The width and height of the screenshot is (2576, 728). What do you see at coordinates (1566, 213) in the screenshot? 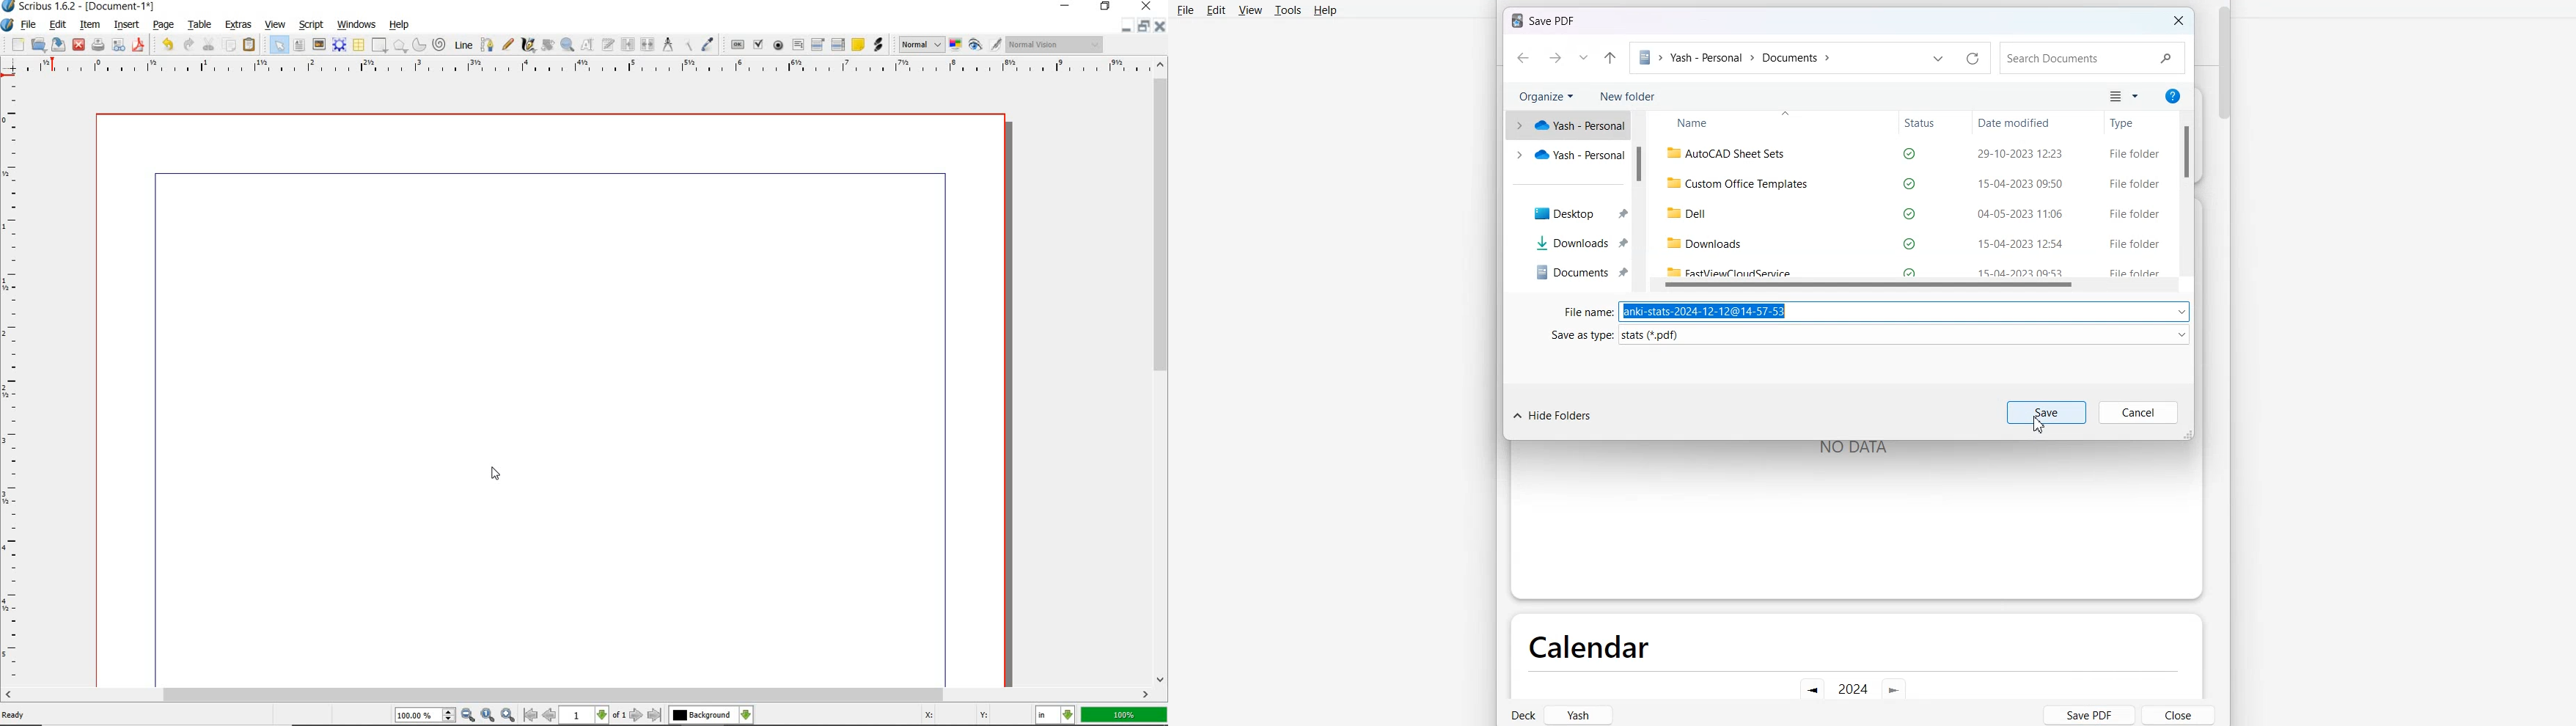
I see `Desktop` at bounding box center [1566, 213].